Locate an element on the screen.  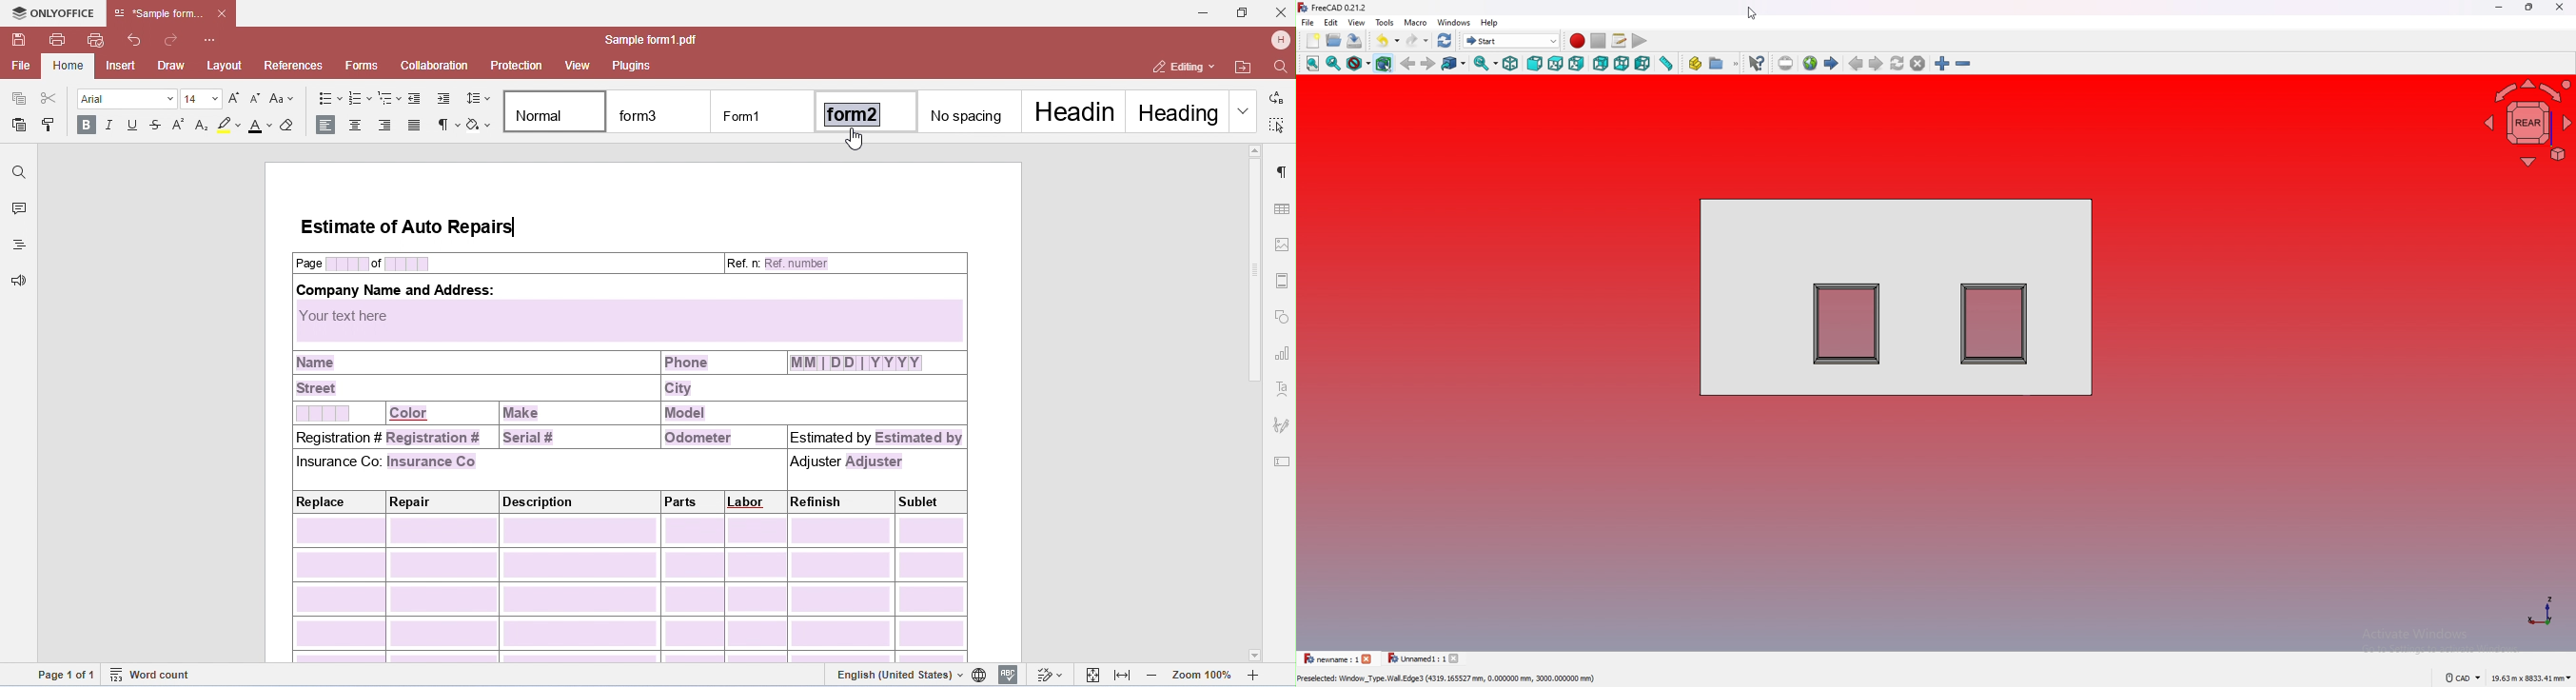
back is located at coordinates (1409, 63).